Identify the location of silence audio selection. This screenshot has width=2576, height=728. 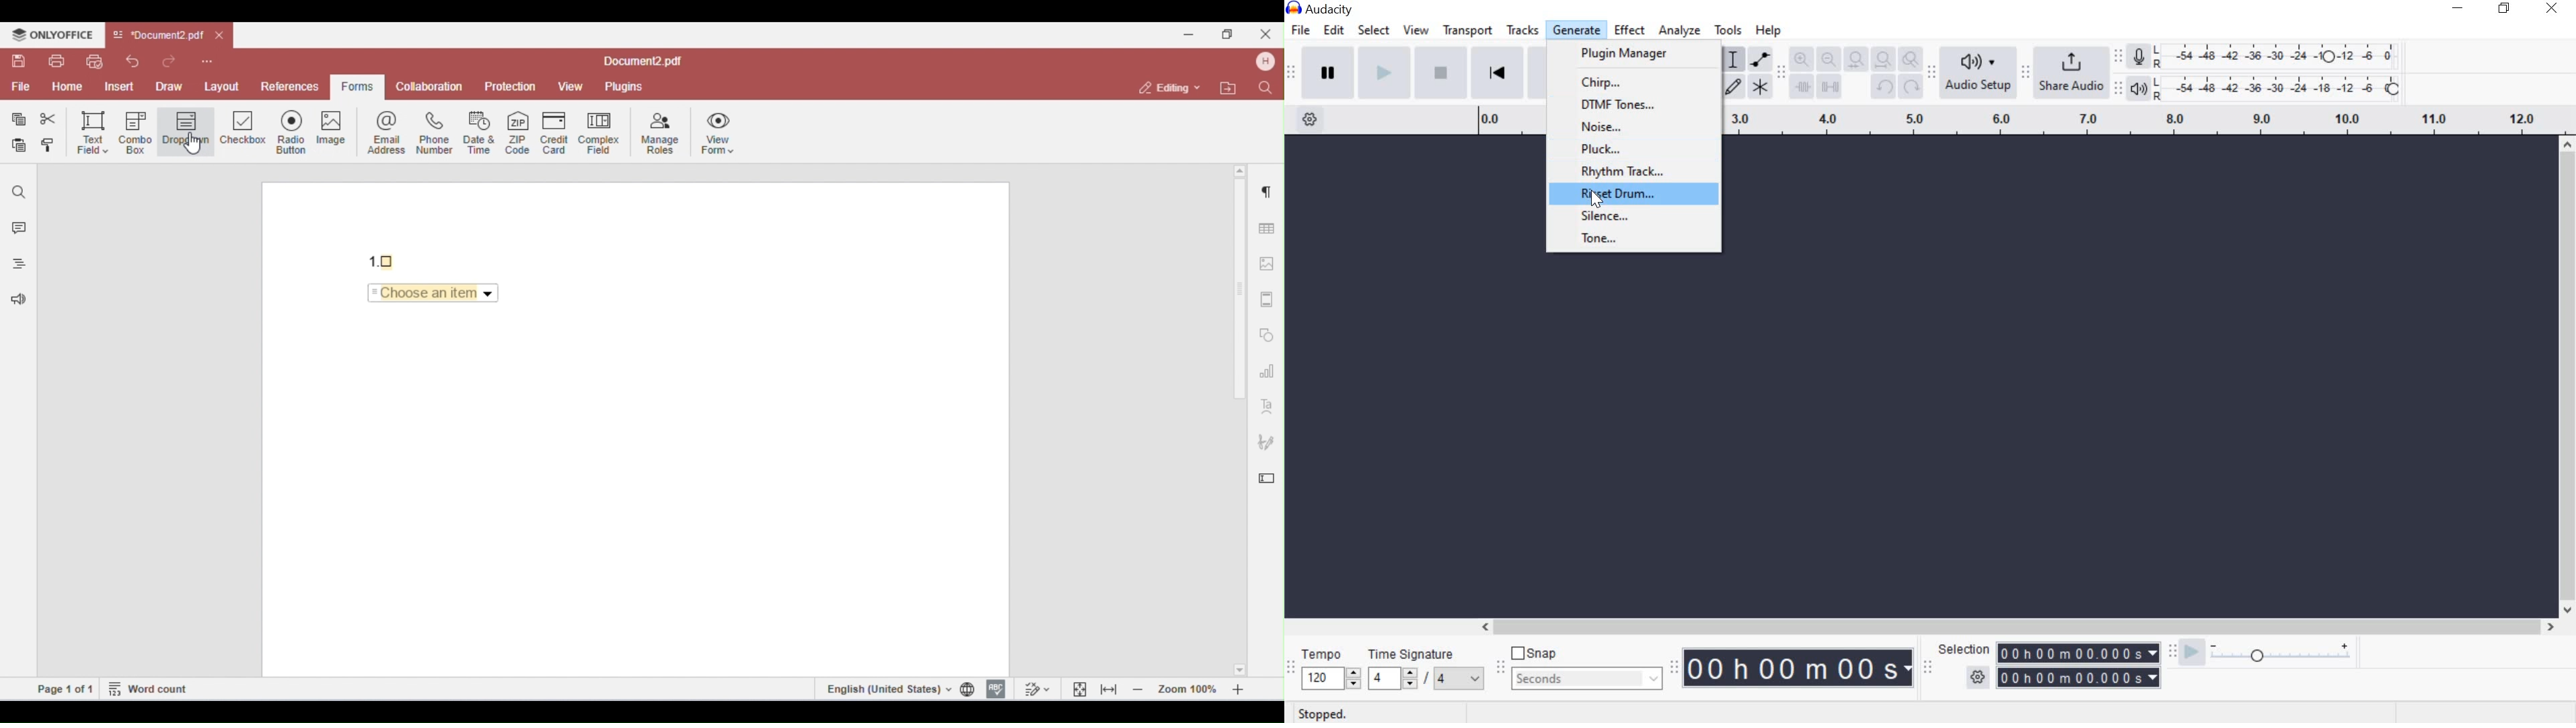
(1829, 87).